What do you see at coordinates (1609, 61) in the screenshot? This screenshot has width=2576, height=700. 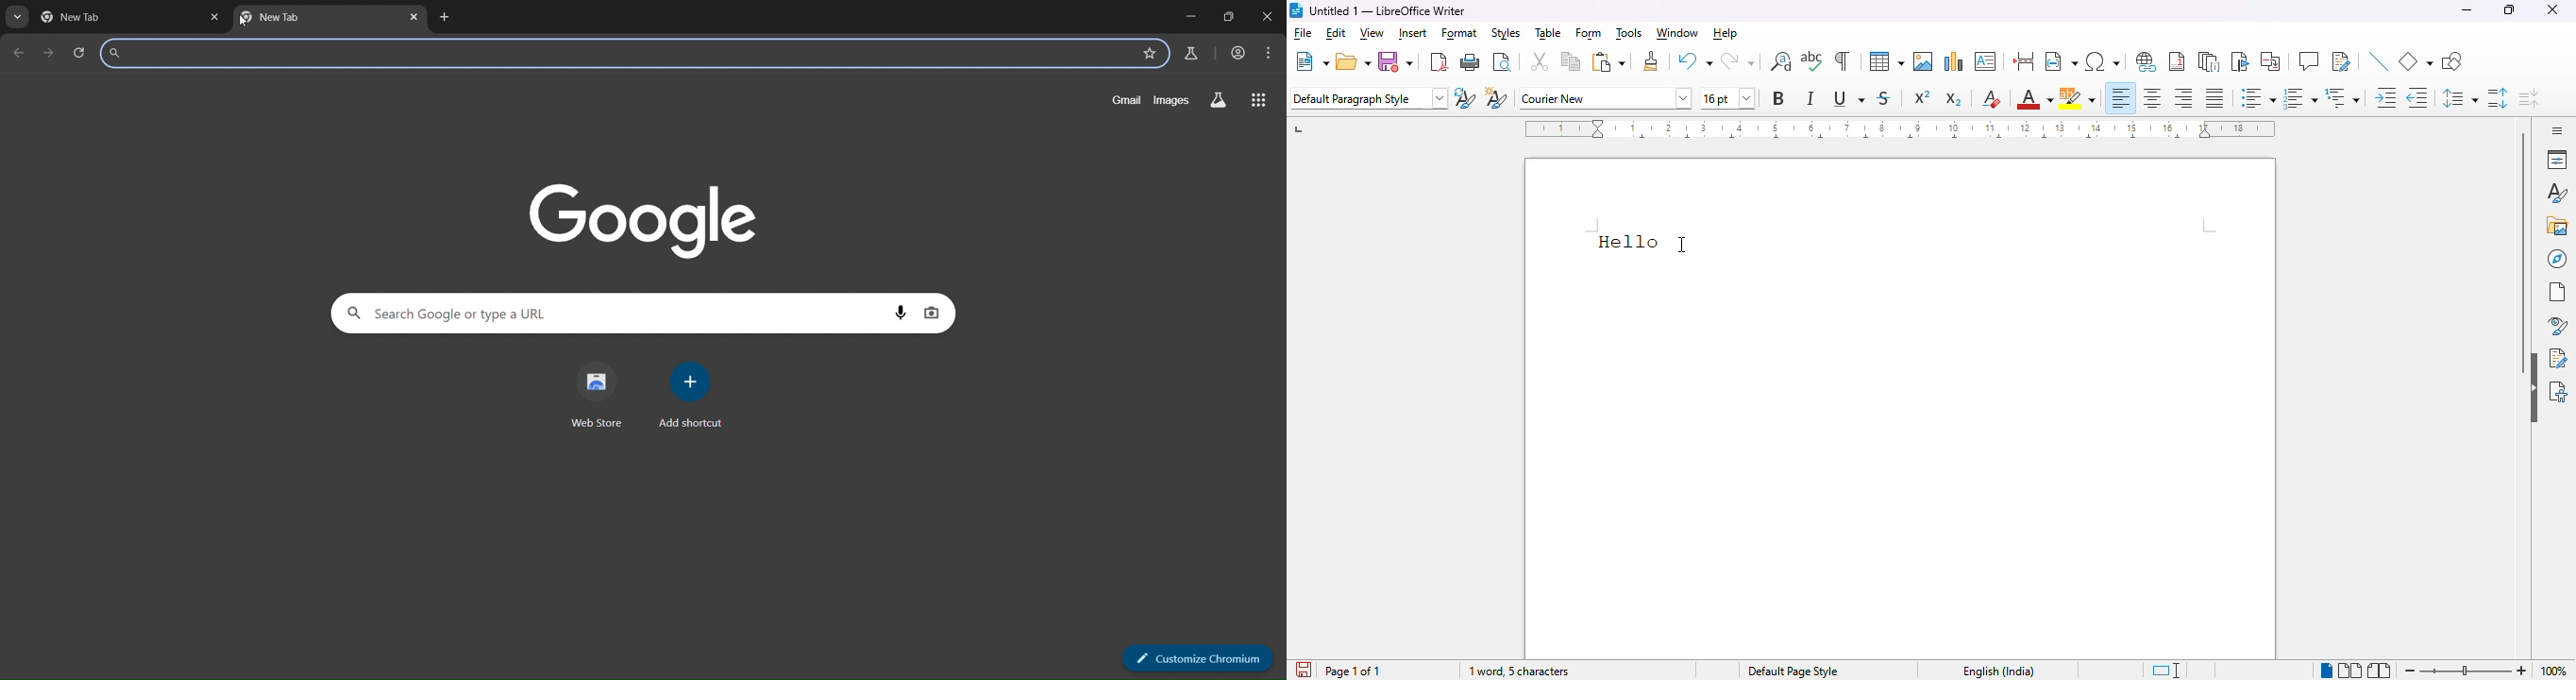 I see `paste` at bounding box center [1609, 61].